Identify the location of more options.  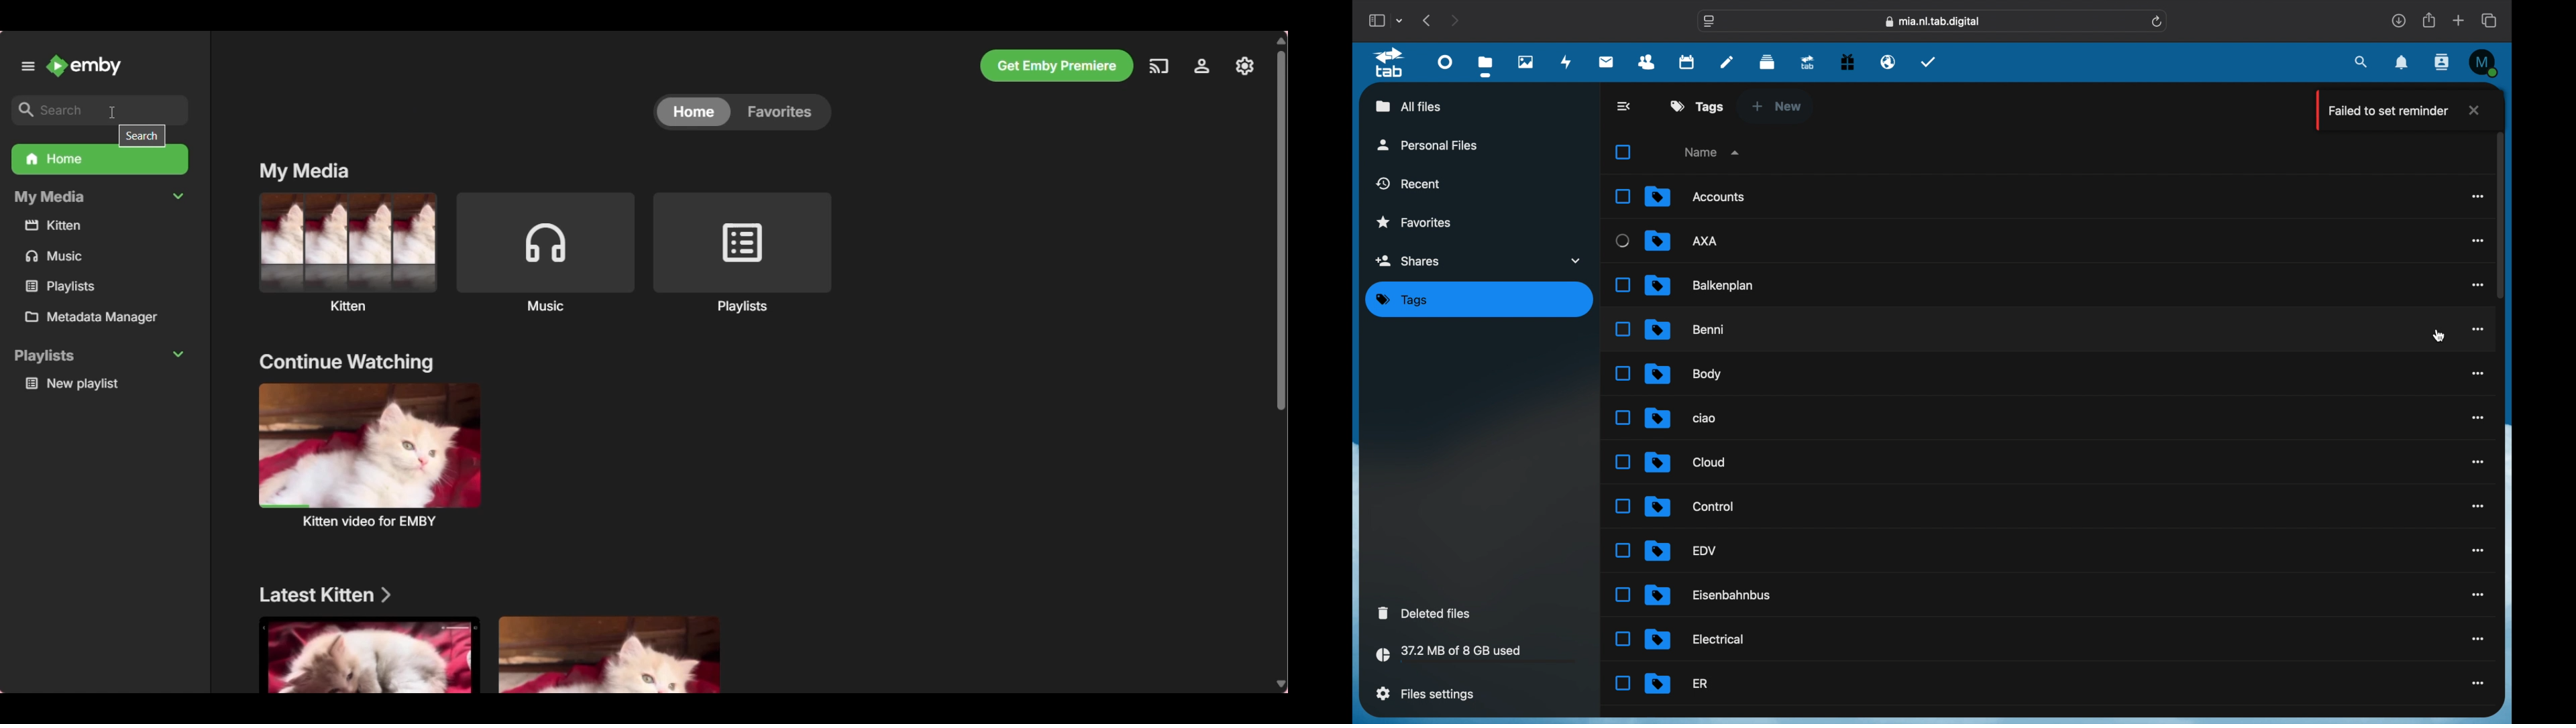
(2476, 196).